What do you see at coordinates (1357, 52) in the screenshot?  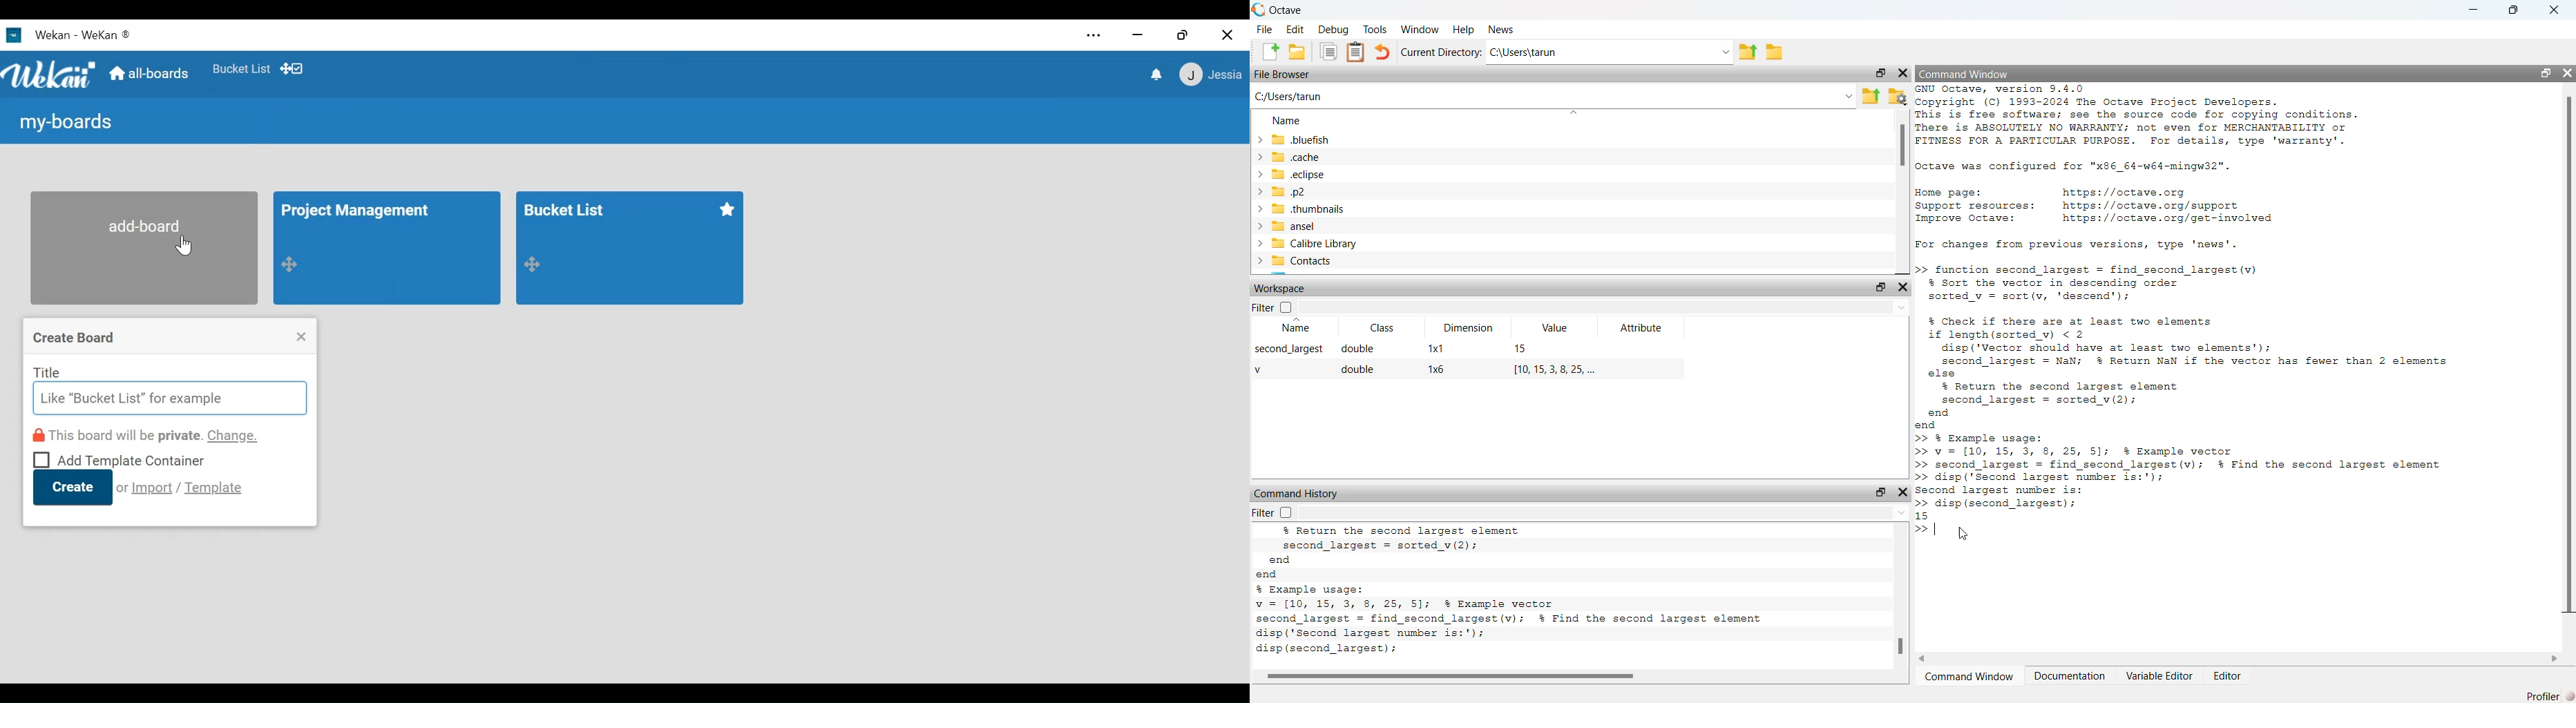 I see `paste` at bounding box center [1357, 52].